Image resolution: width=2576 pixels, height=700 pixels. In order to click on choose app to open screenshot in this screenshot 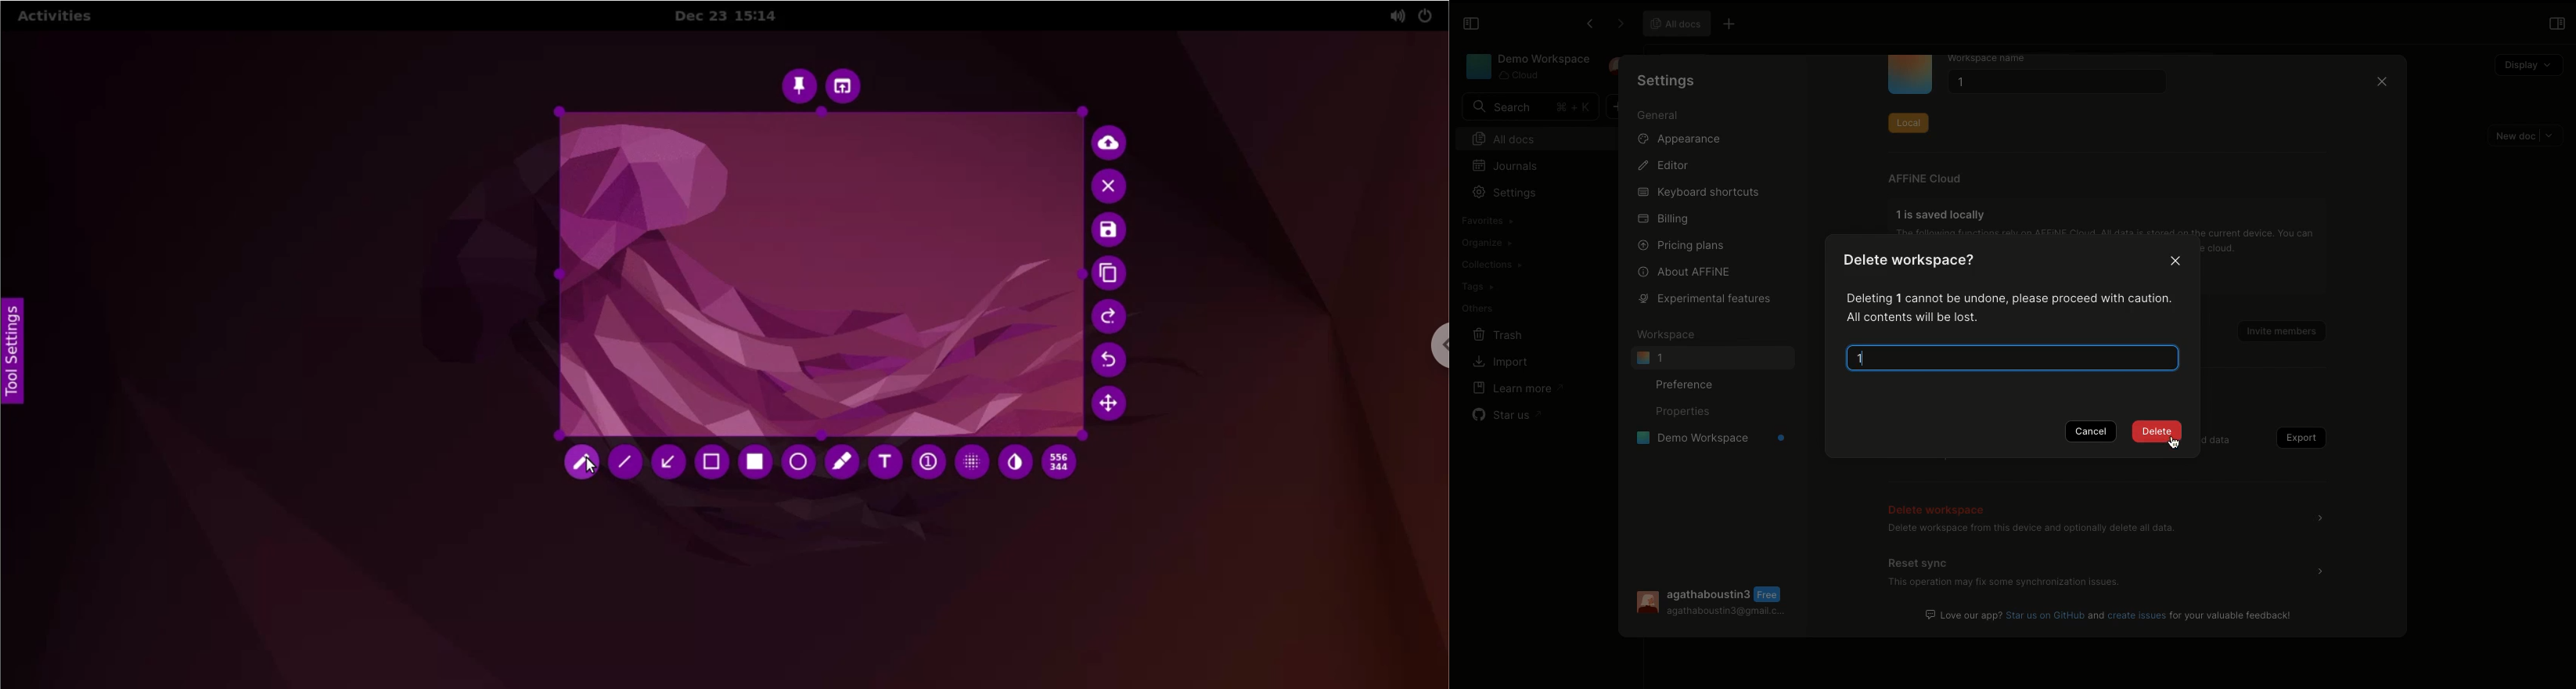, I will do `click(851, 86)`.